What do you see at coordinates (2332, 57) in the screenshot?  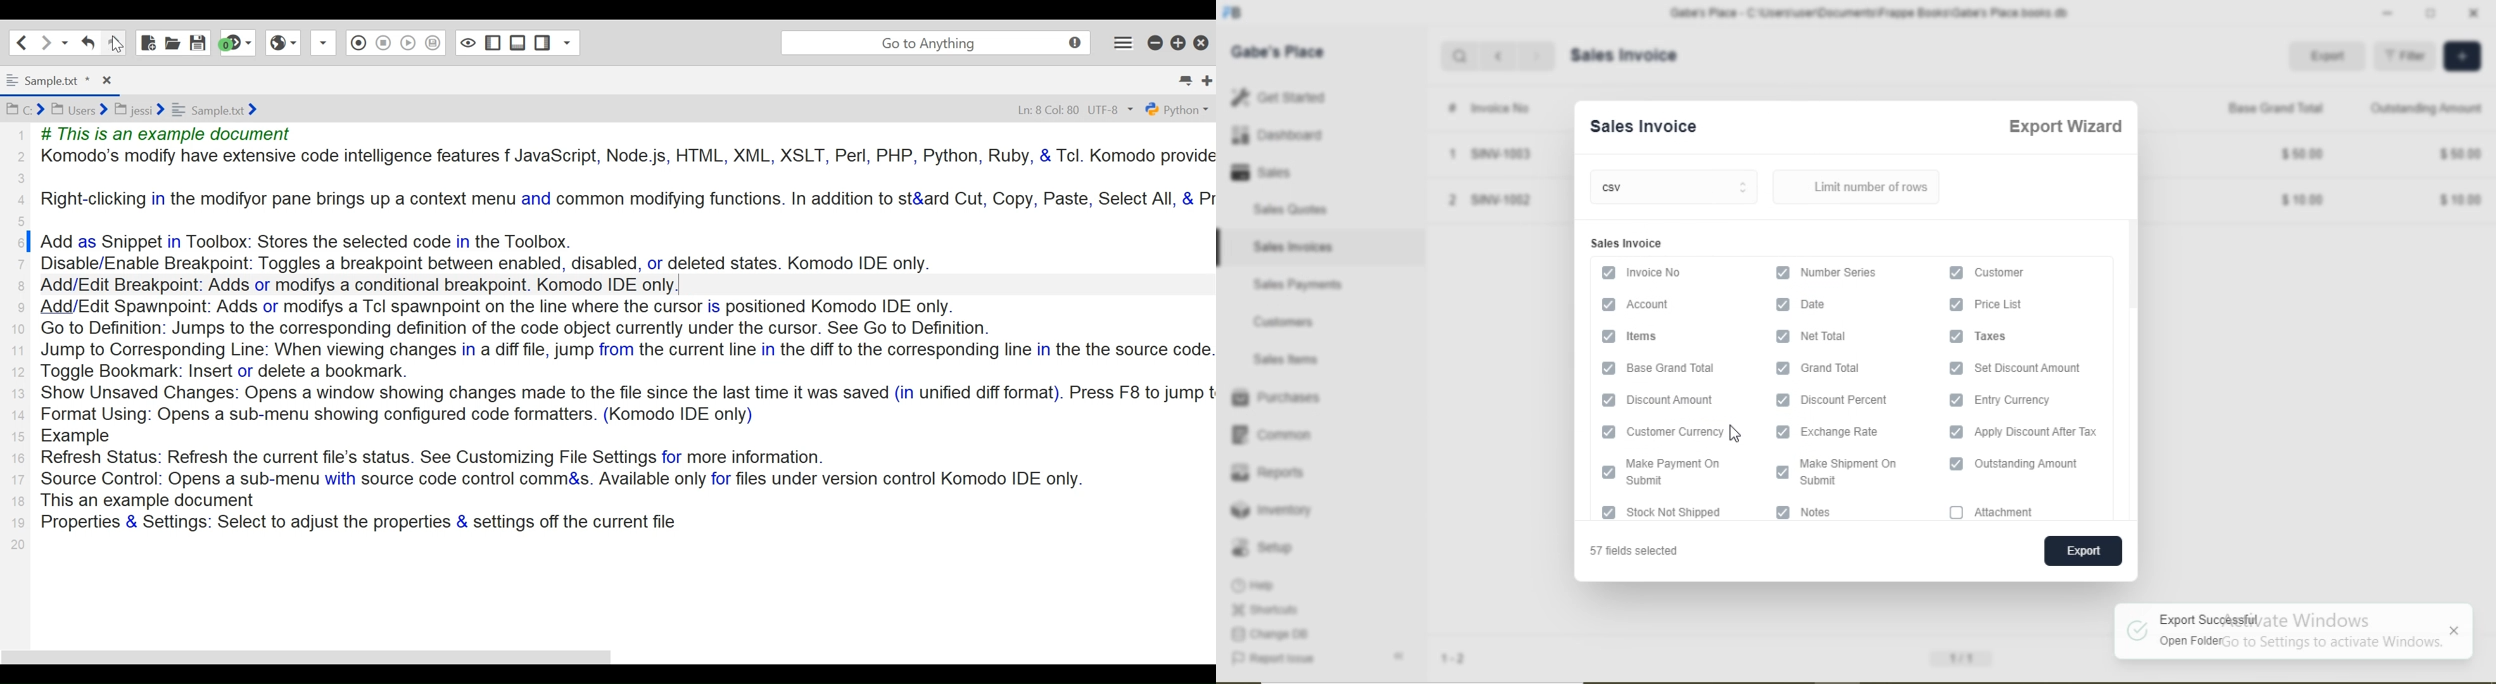 I see `Export` at bounding box center [2332, 57].